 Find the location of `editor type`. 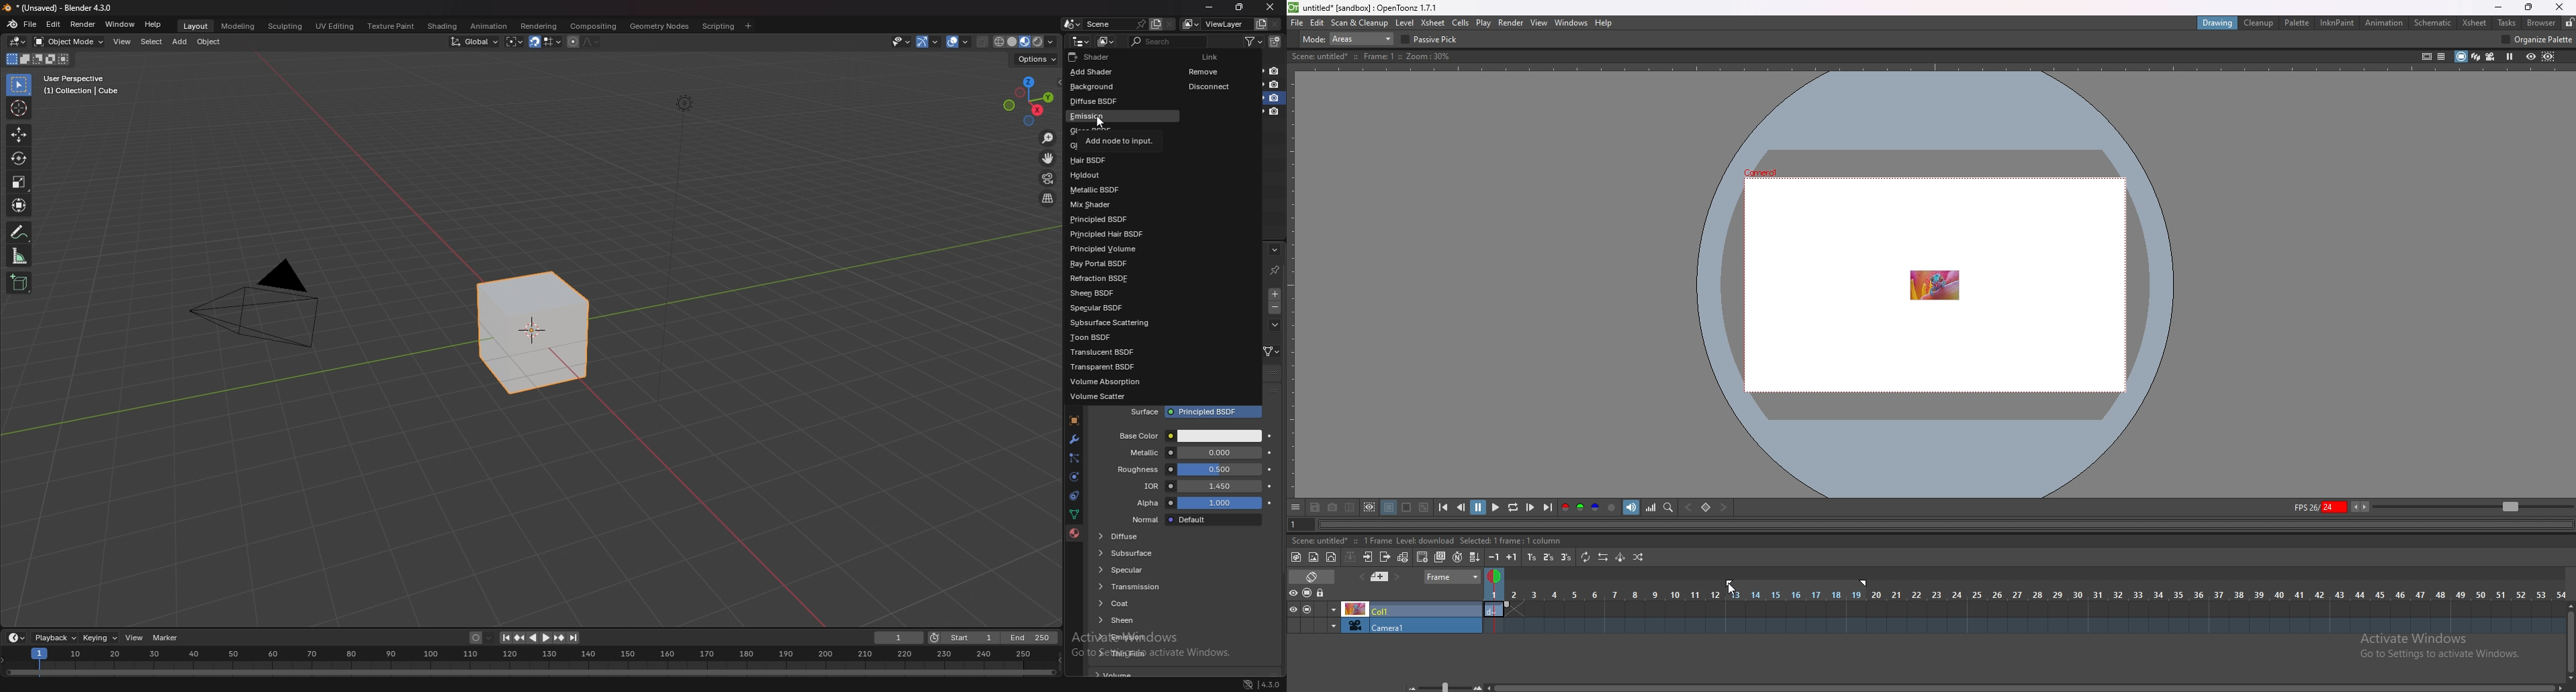

editor type is located at coordinates (17, 42).